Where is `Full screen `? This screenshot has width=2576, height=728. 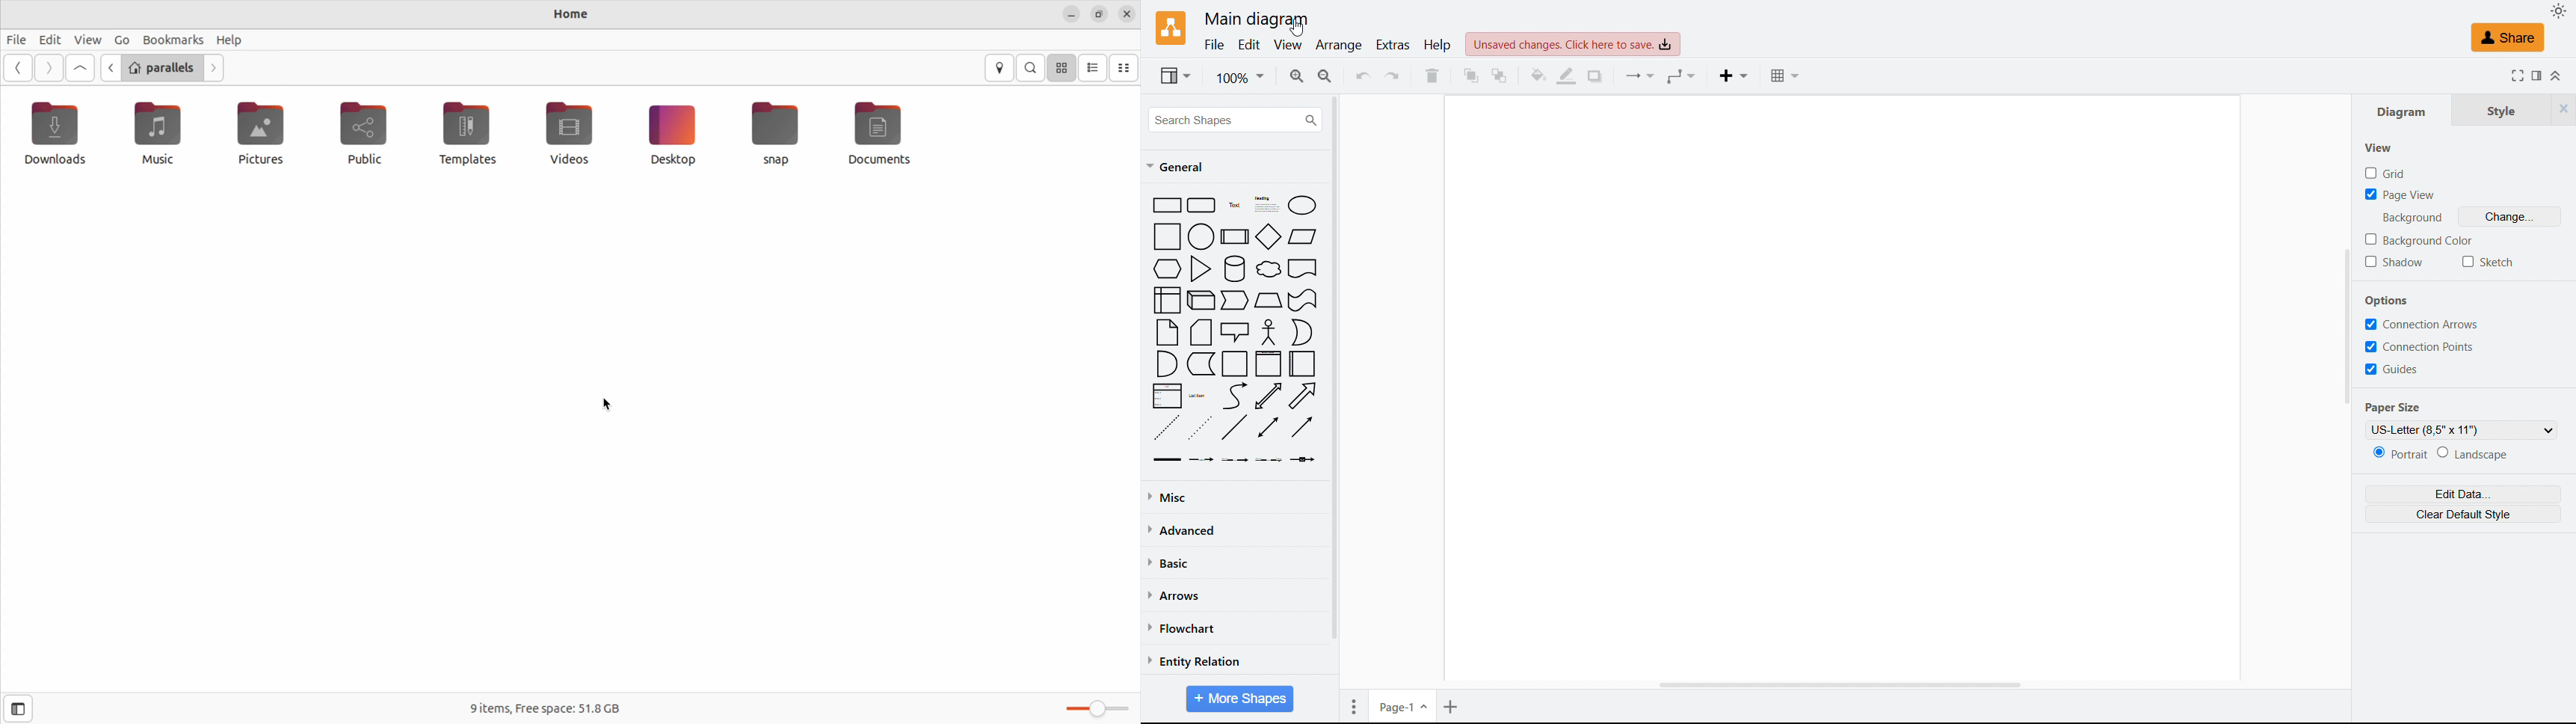
Full screen  is located at coordinates (2518, 76).